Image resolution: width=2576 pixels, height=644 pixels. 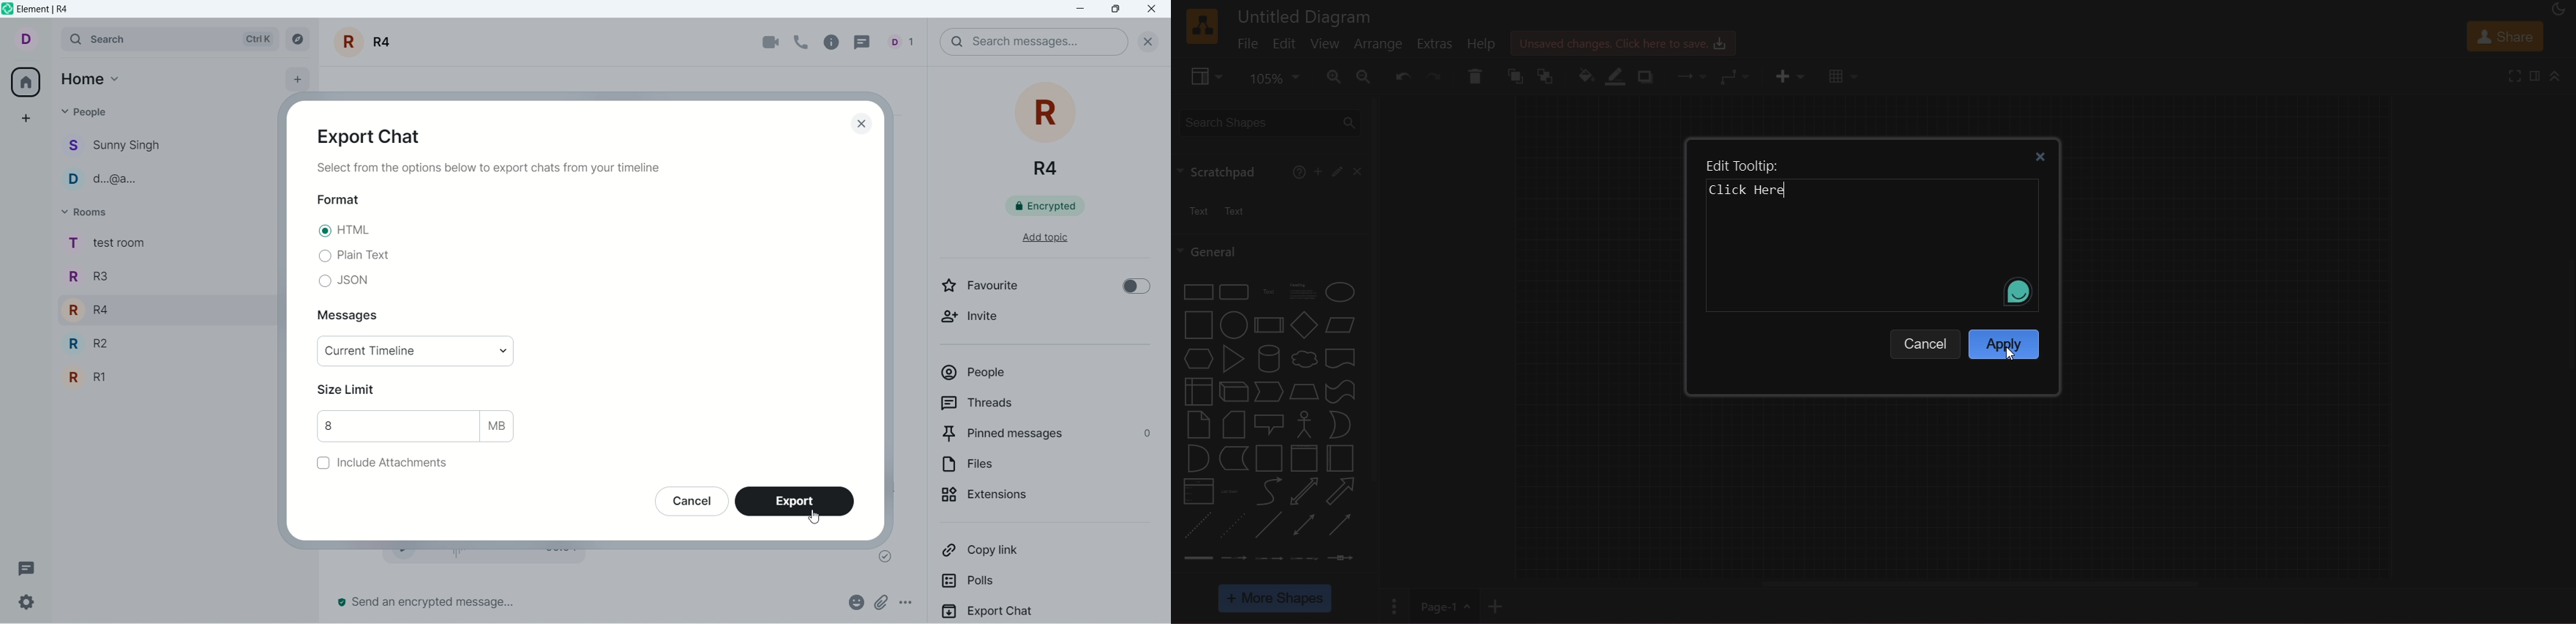 What do you see at coordinates (1303, 458) in the screenshot?
I see `vertical container` at bounding box center [1303, 458].